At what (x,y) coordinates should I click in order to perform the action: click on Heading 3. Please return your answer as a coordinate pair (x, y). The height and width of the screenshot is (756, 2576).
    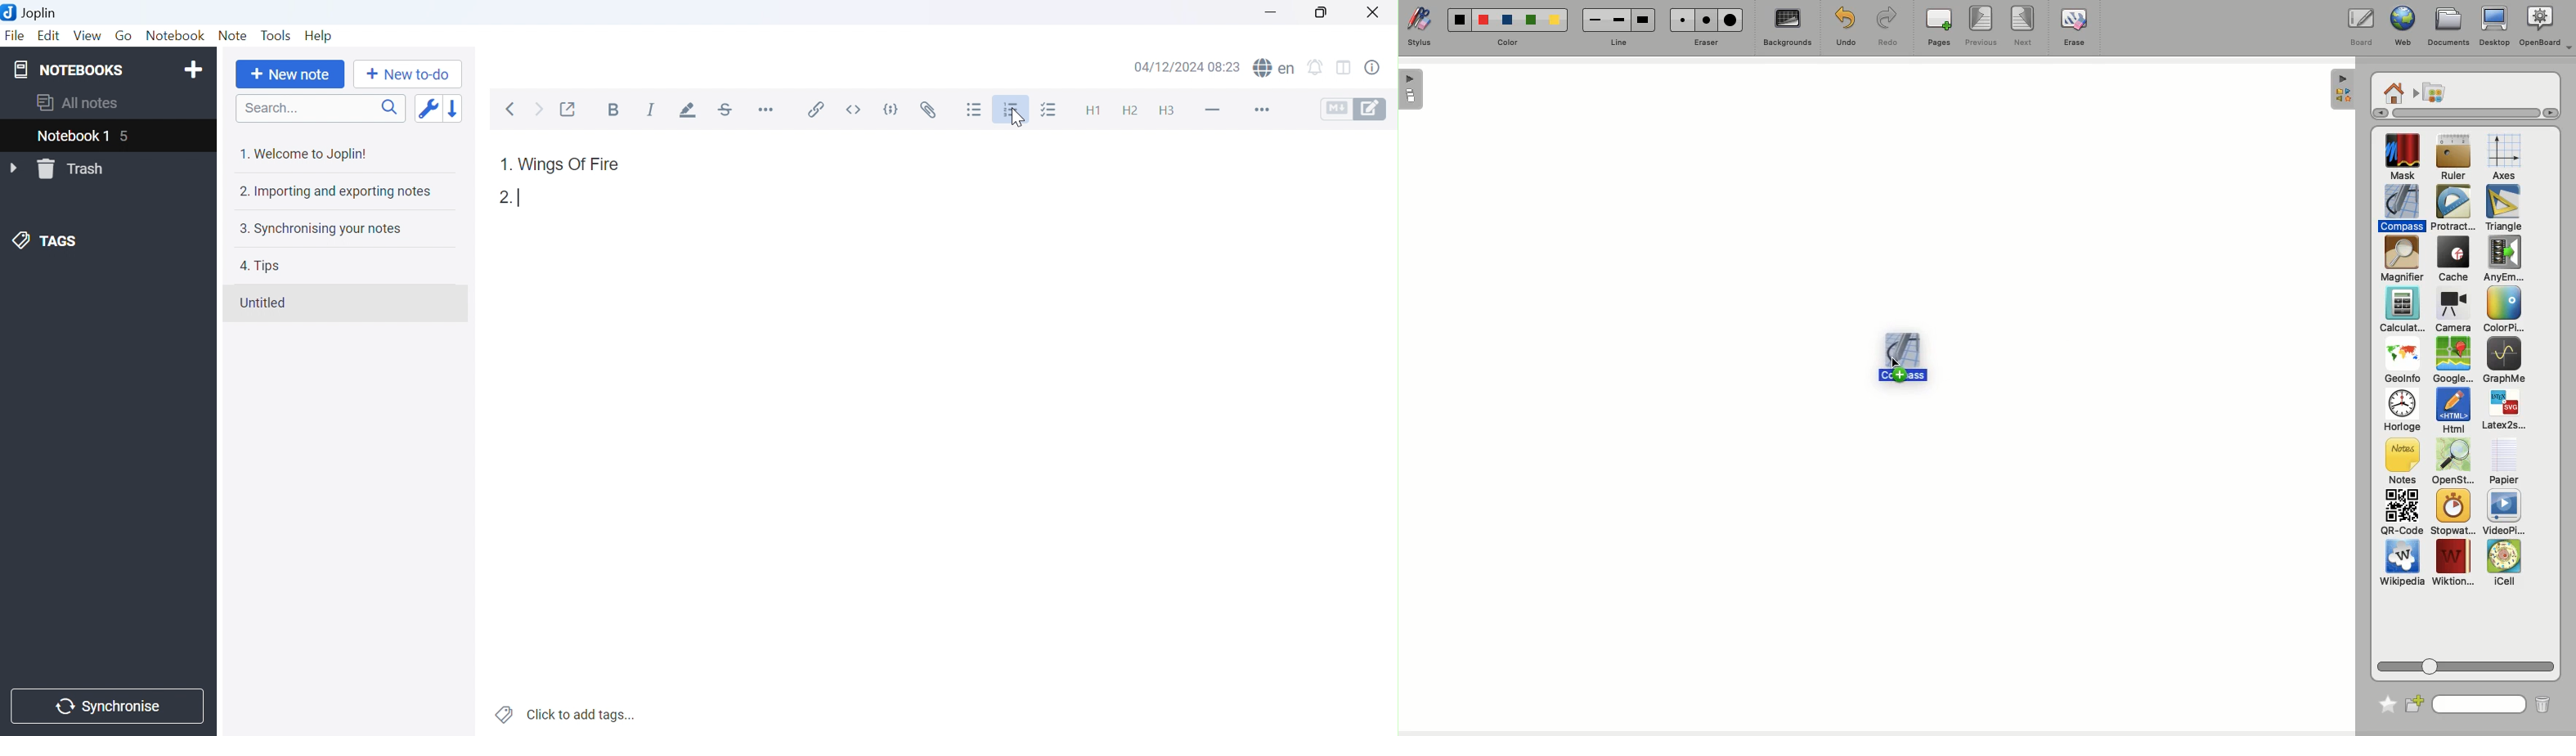
    Looking at the image, I should click on (1172, 111).